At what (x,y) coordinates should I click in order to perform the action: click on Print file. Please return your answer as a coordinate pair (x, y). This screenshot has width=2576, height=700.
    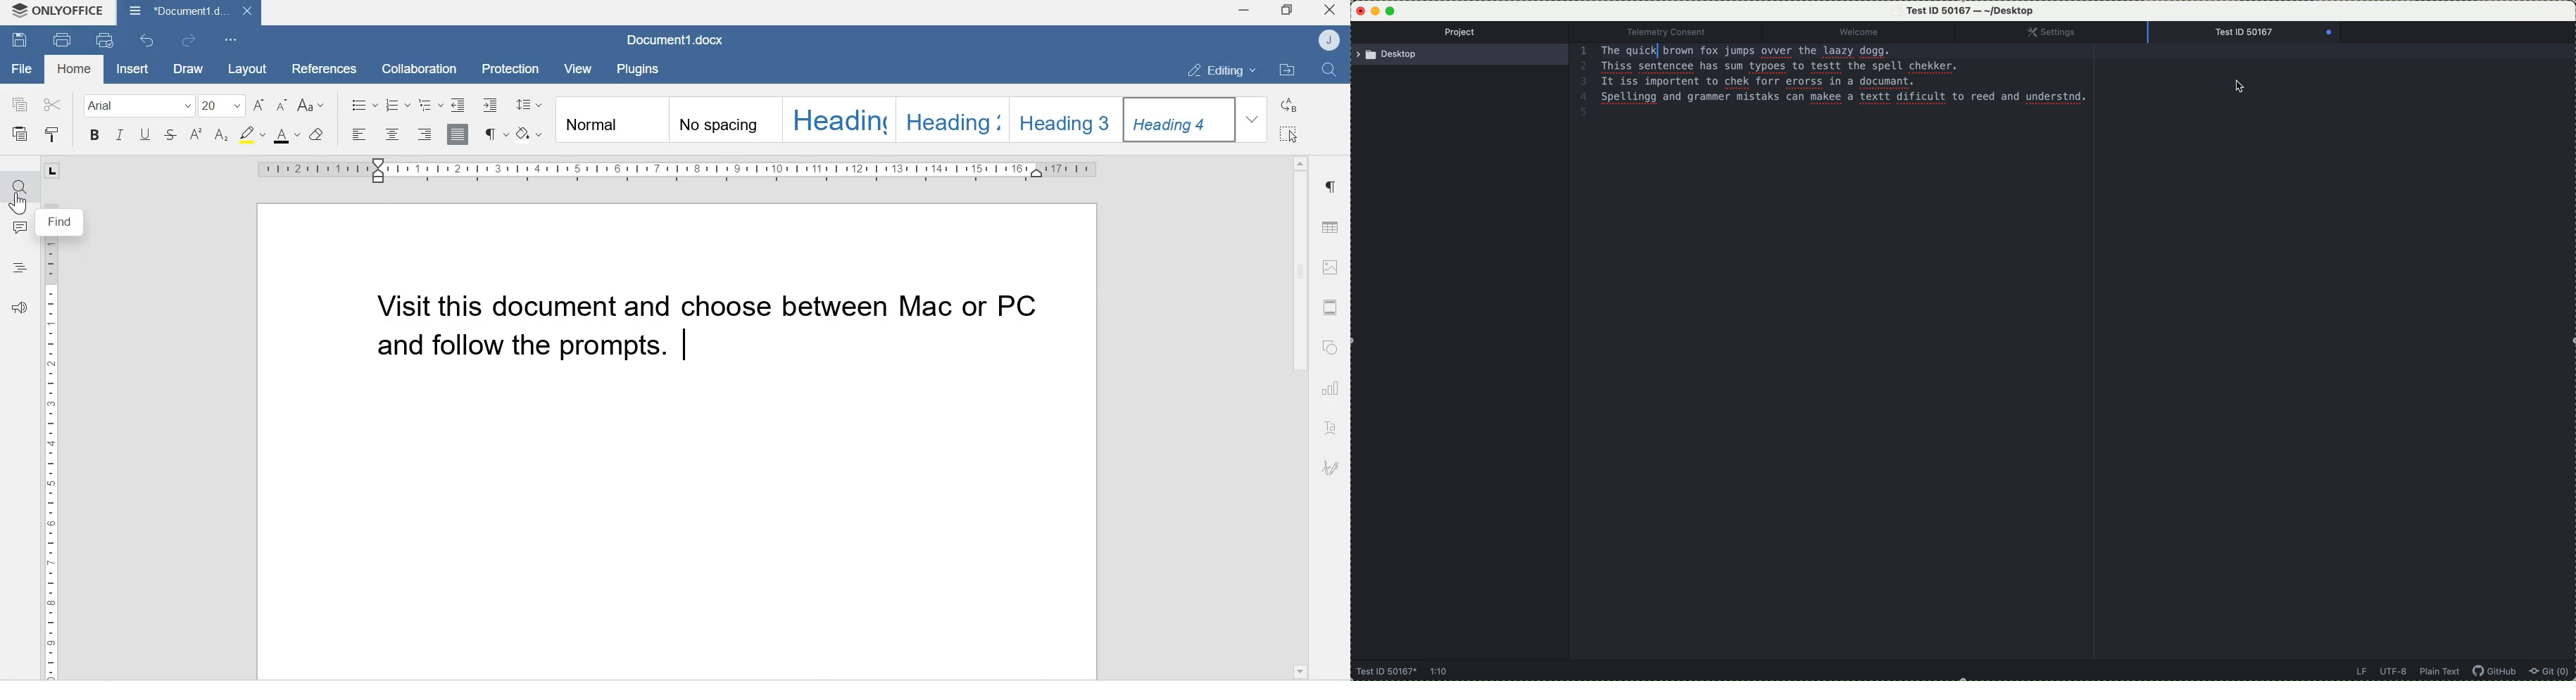
    Looking at the image, I should click on (63, 39).